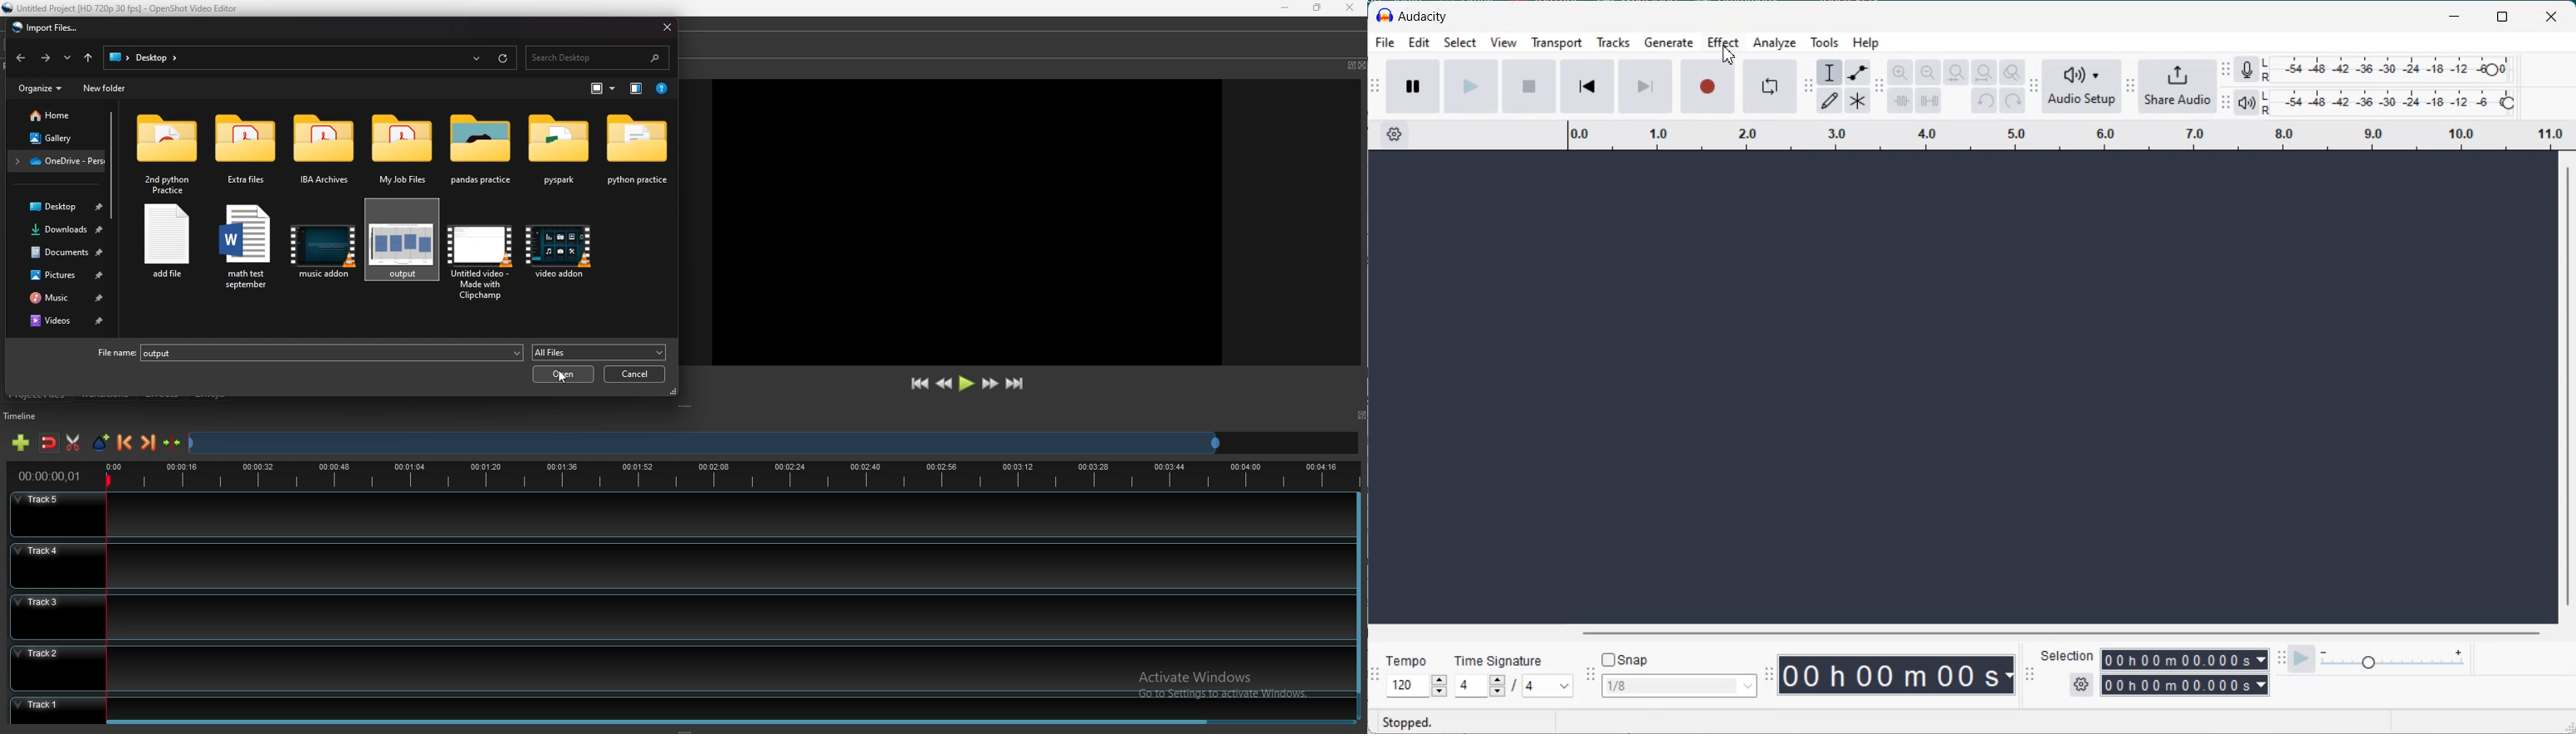  What do you see at coordinates (1612, 44) in the screenshot?
I see `Tracks` at bounding box center [1612, 44].